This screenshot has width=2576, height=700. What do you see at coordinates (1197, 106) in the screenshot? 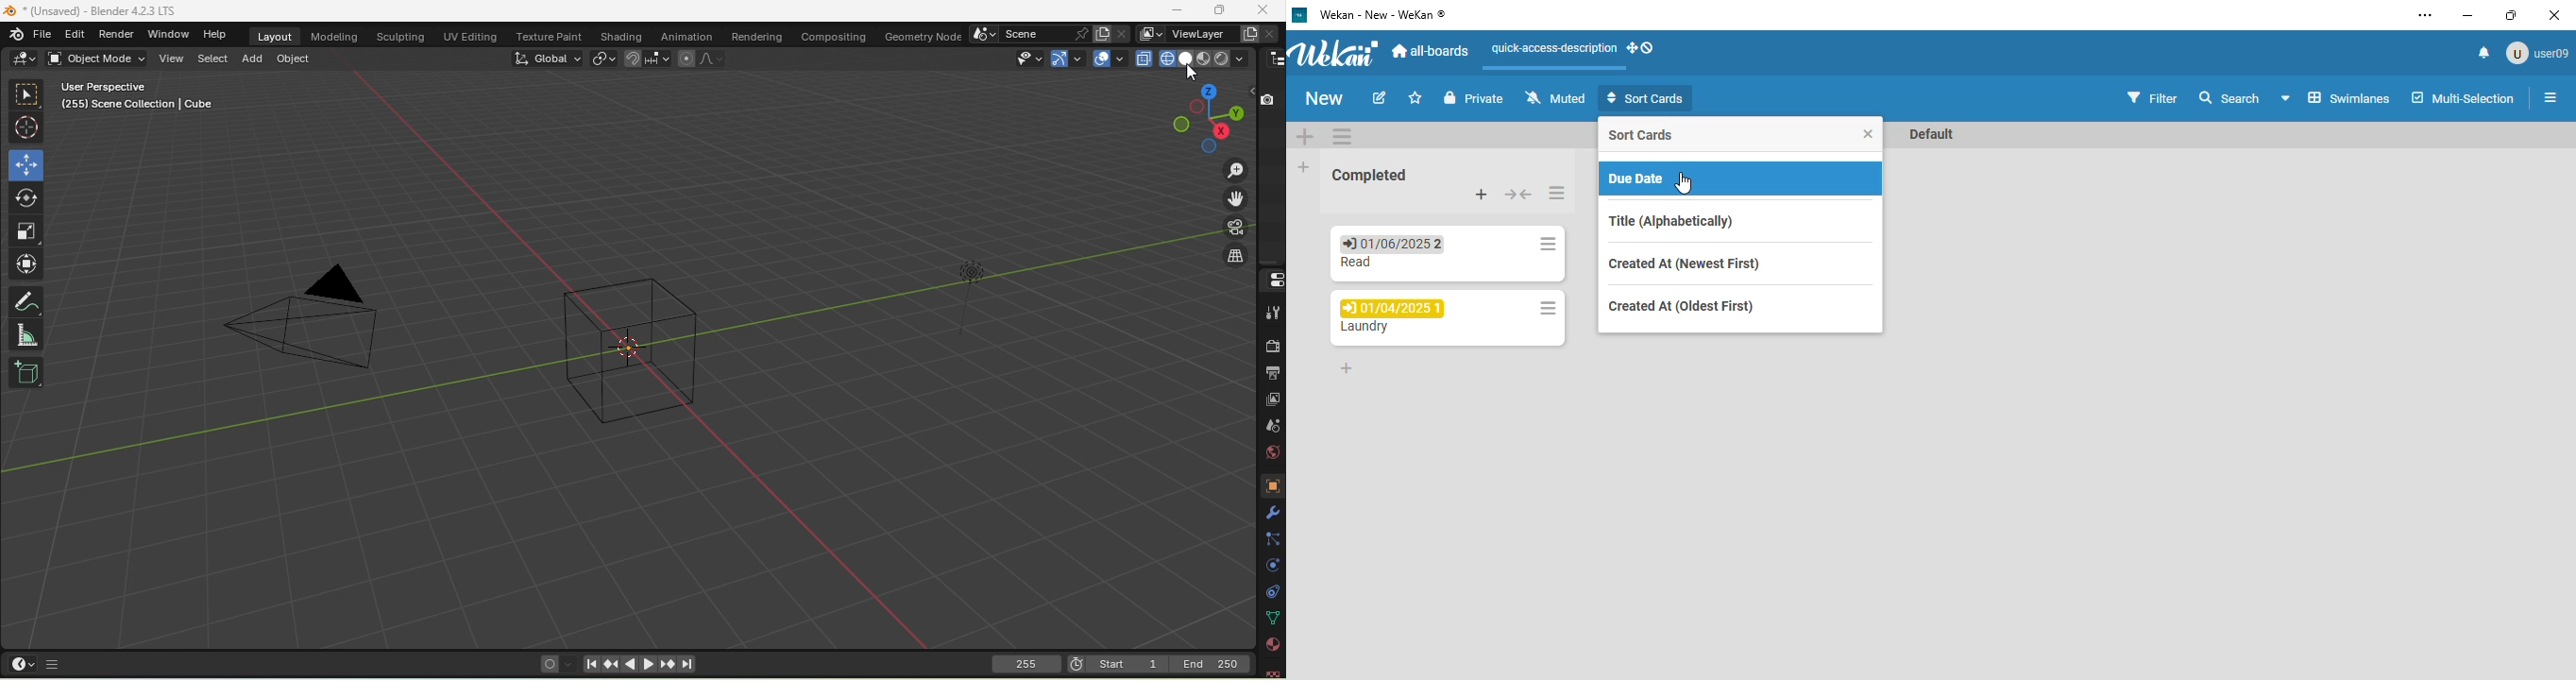
I see `Rotate the view` at bounding box center [1197, 106].